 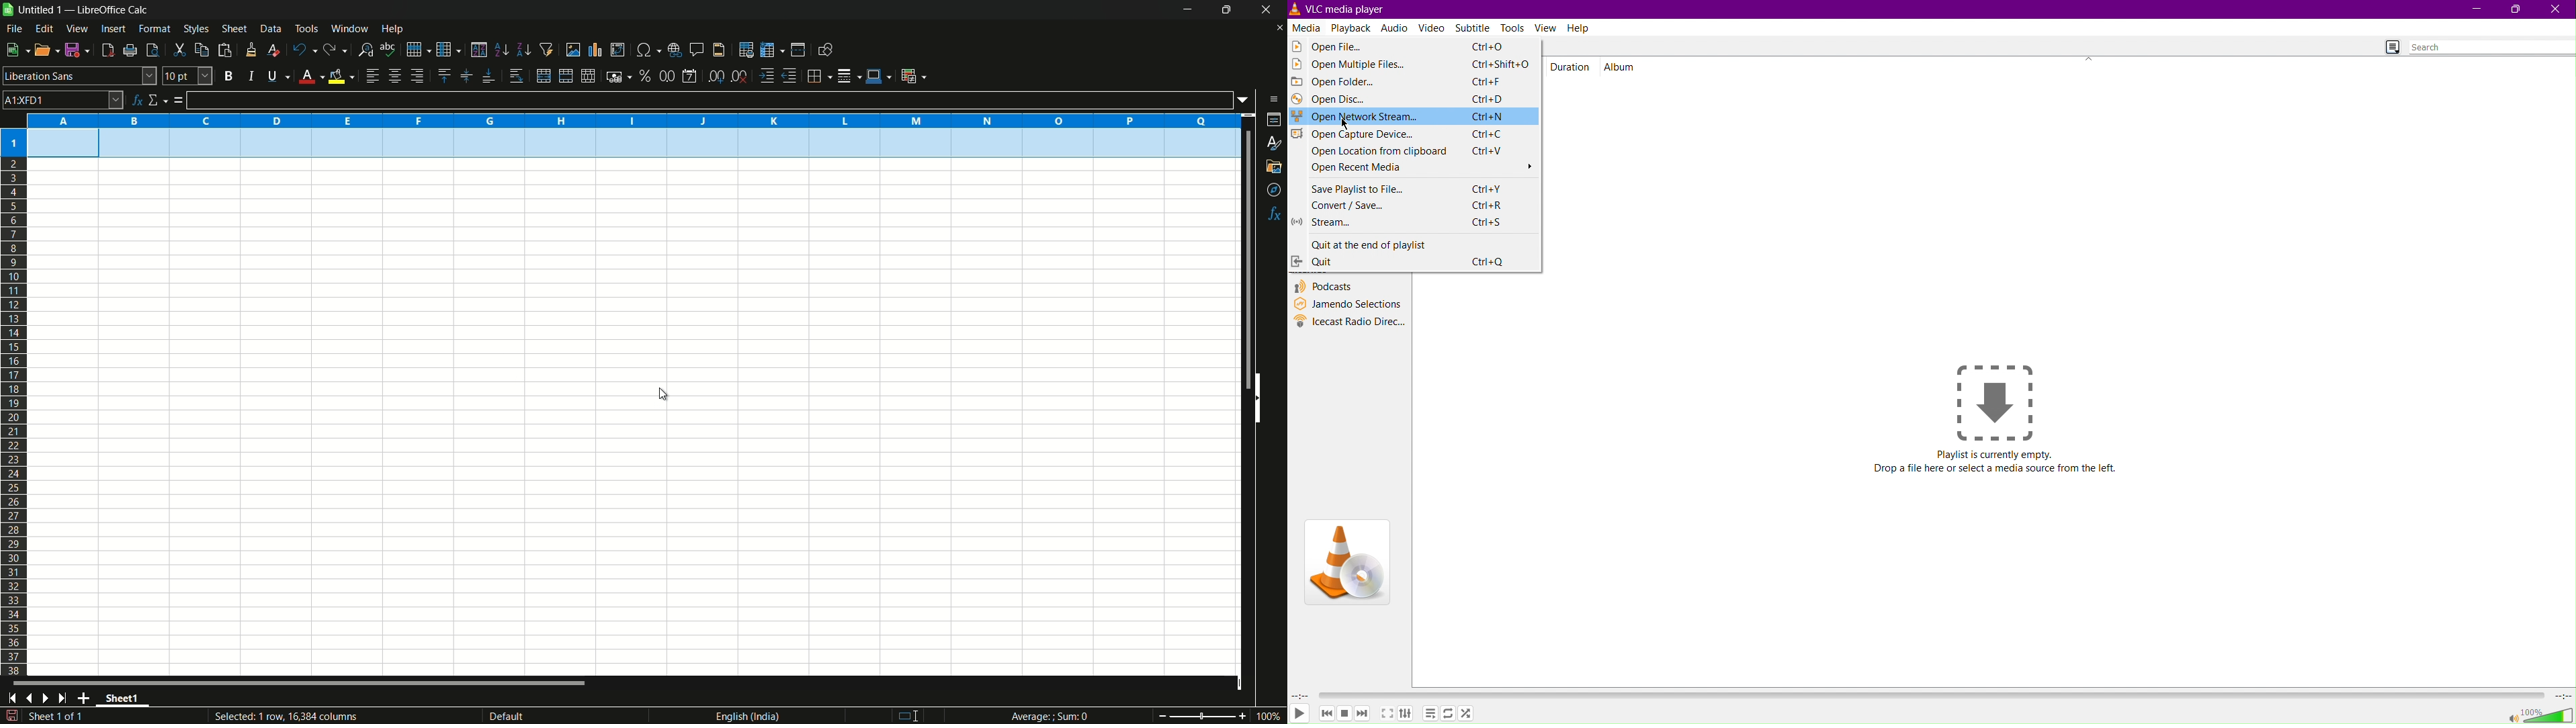 I want to click on decrease indentation, so click(x=791, y=76).